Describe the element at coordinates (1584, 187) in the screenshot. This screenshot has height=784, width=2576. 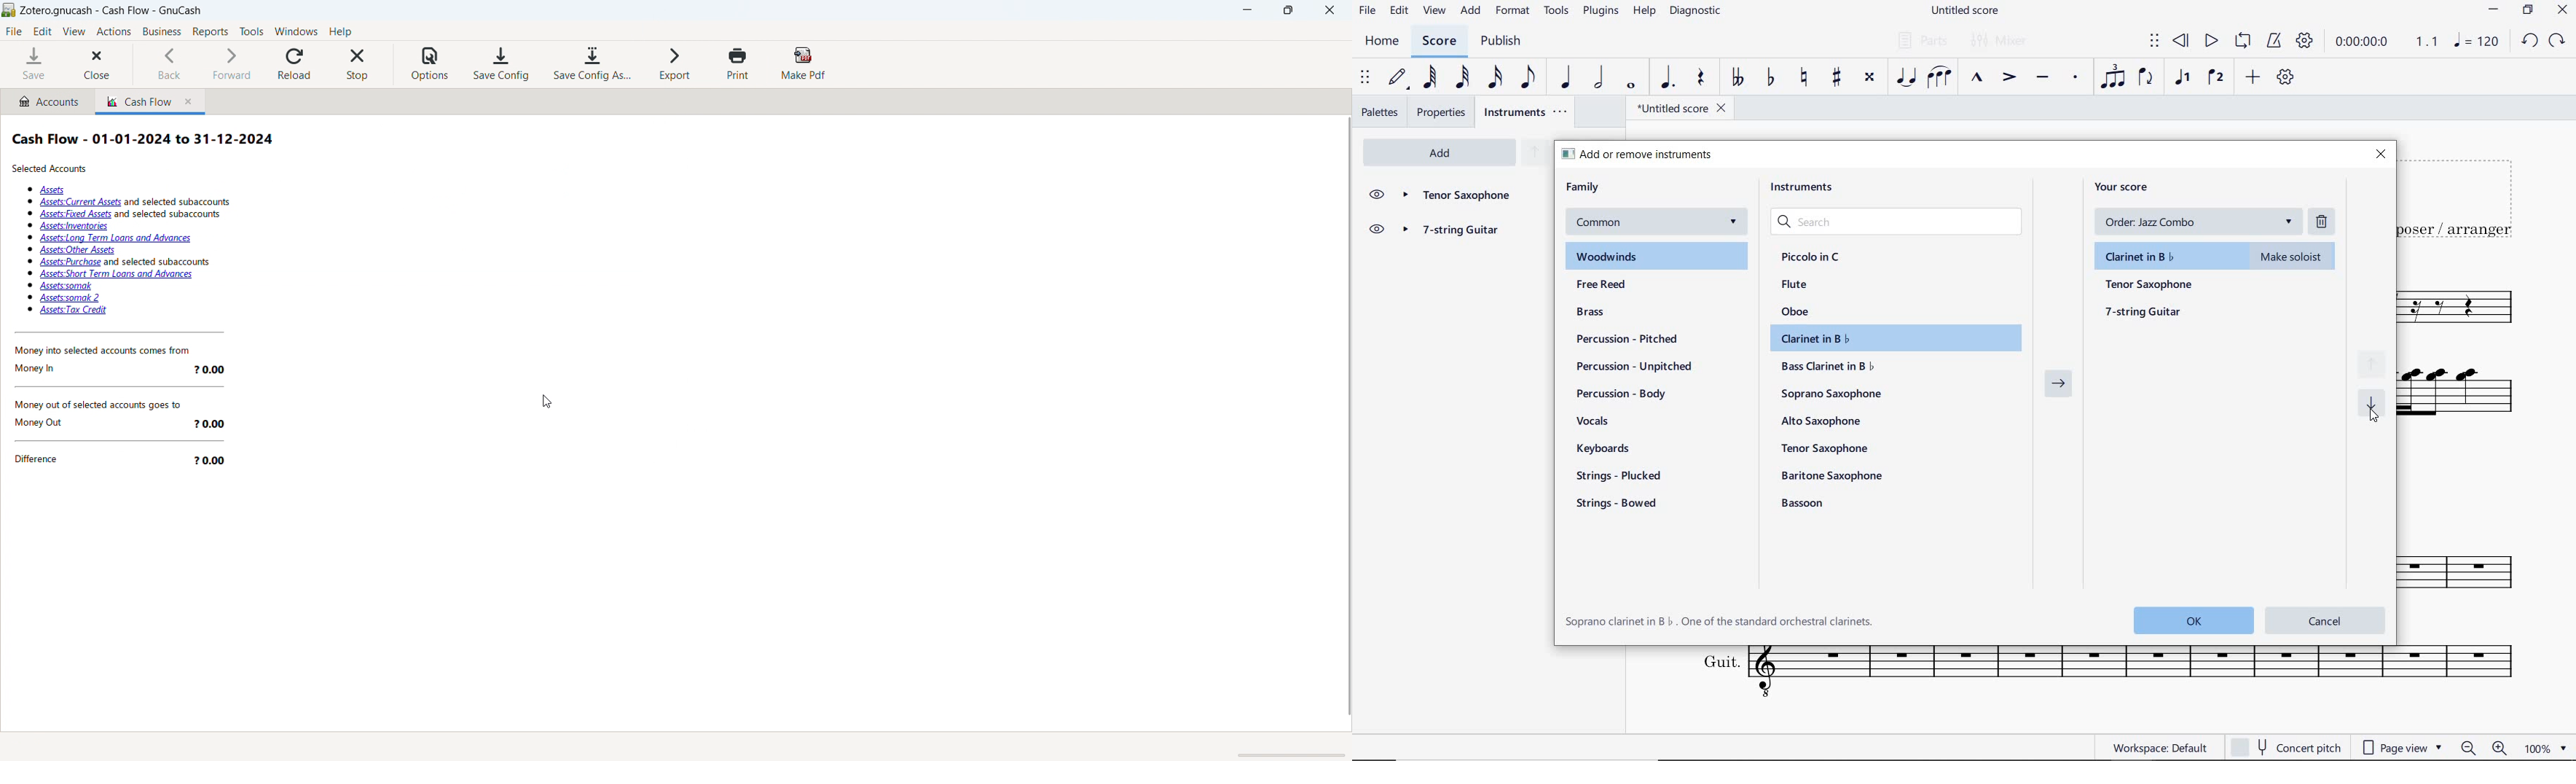
I see `family` at that location.